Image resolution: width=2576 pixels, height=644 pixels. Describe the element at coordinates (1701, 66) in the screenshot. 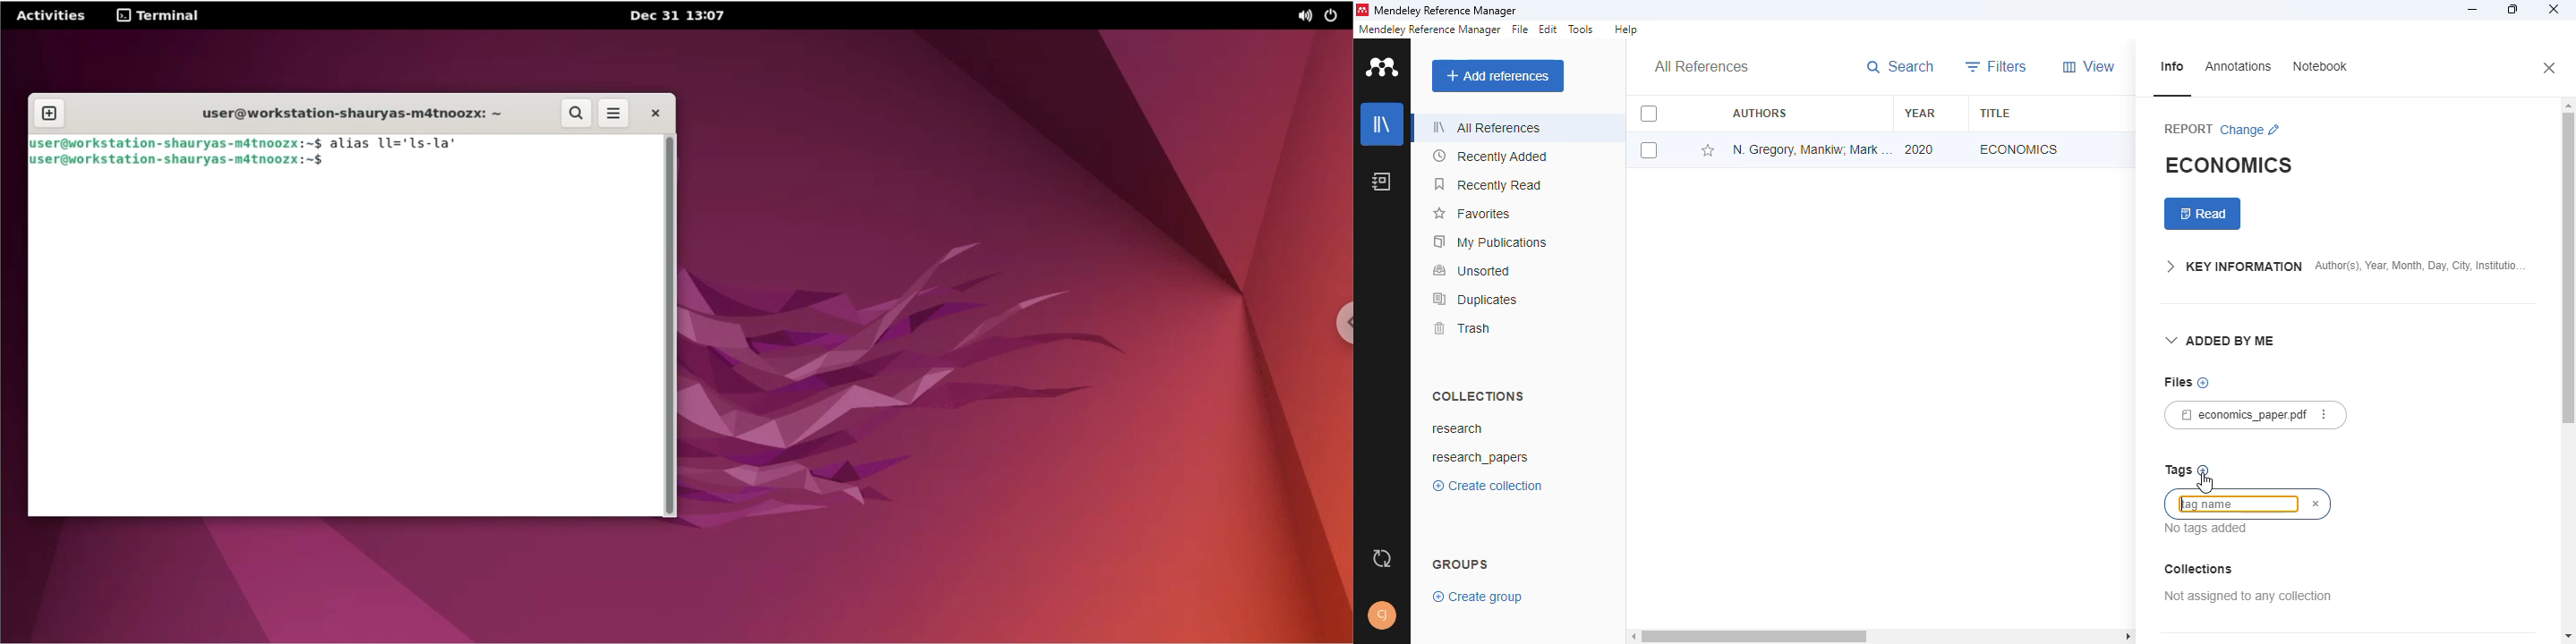

I see `all references` at that location.